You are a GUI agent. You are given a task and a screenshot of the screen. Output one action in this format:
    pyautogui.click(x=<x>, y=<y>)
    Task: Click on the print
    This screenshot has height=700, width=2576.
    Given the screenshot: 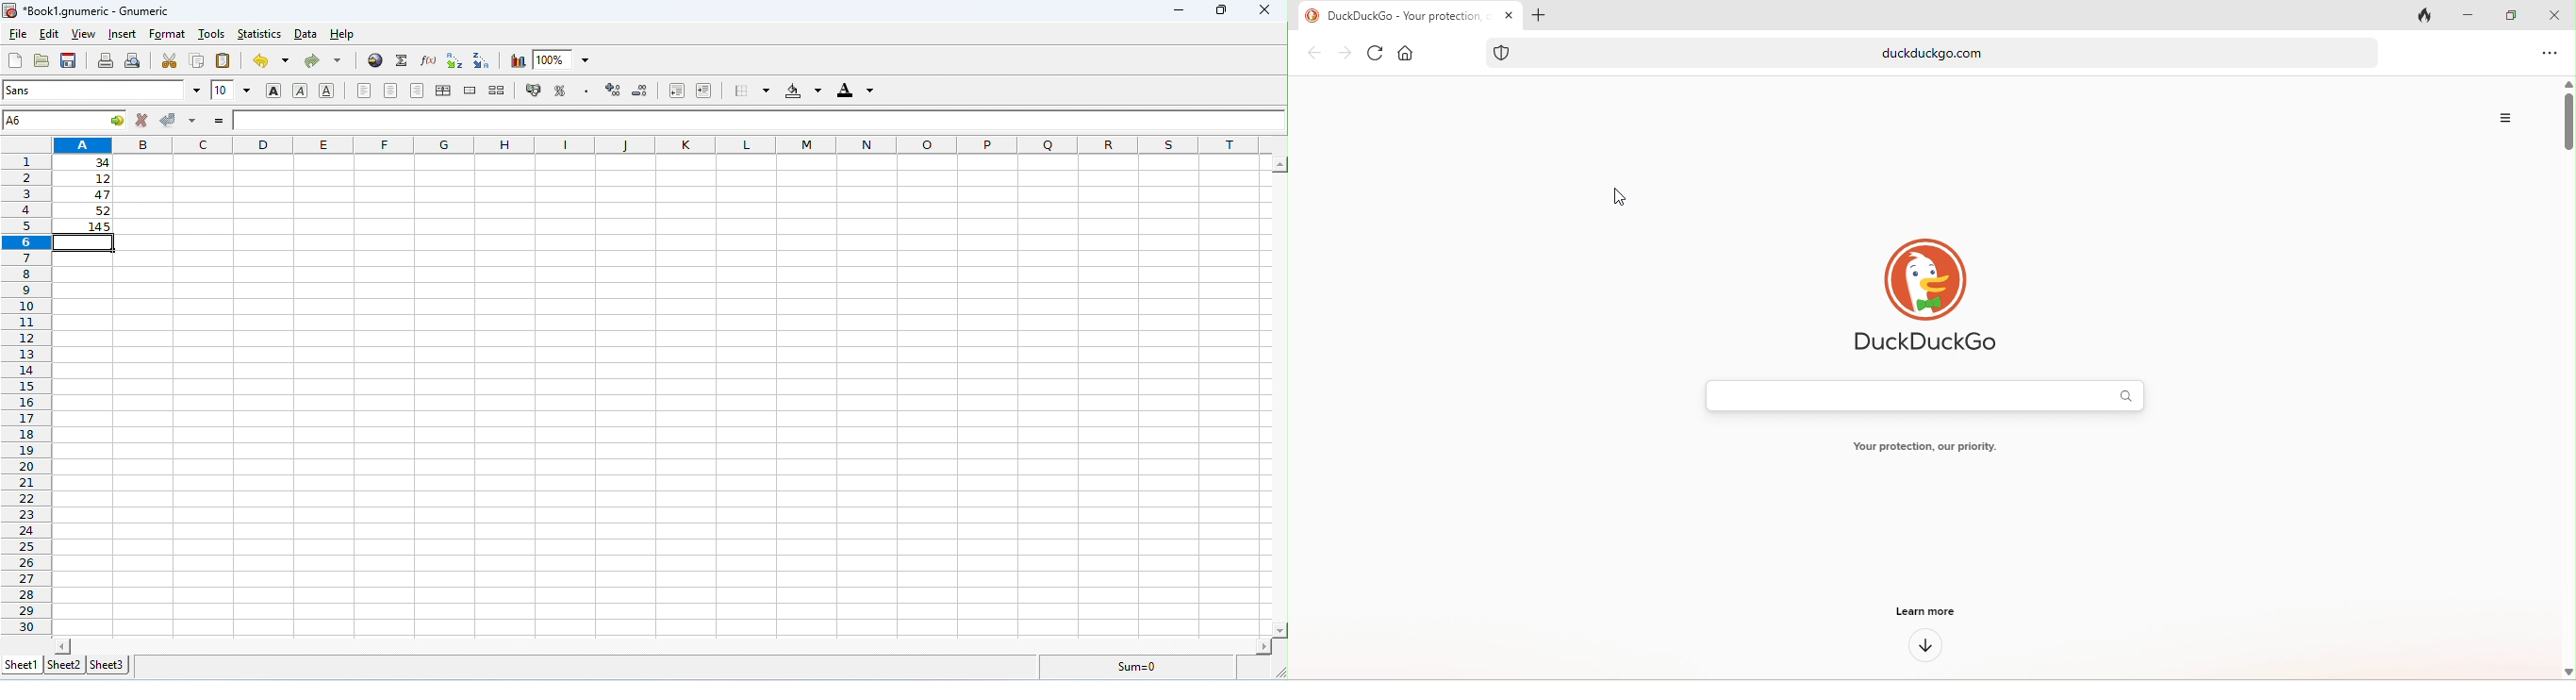 What is the action you would take?
    pyautogui.click(x=106, y=60)
    